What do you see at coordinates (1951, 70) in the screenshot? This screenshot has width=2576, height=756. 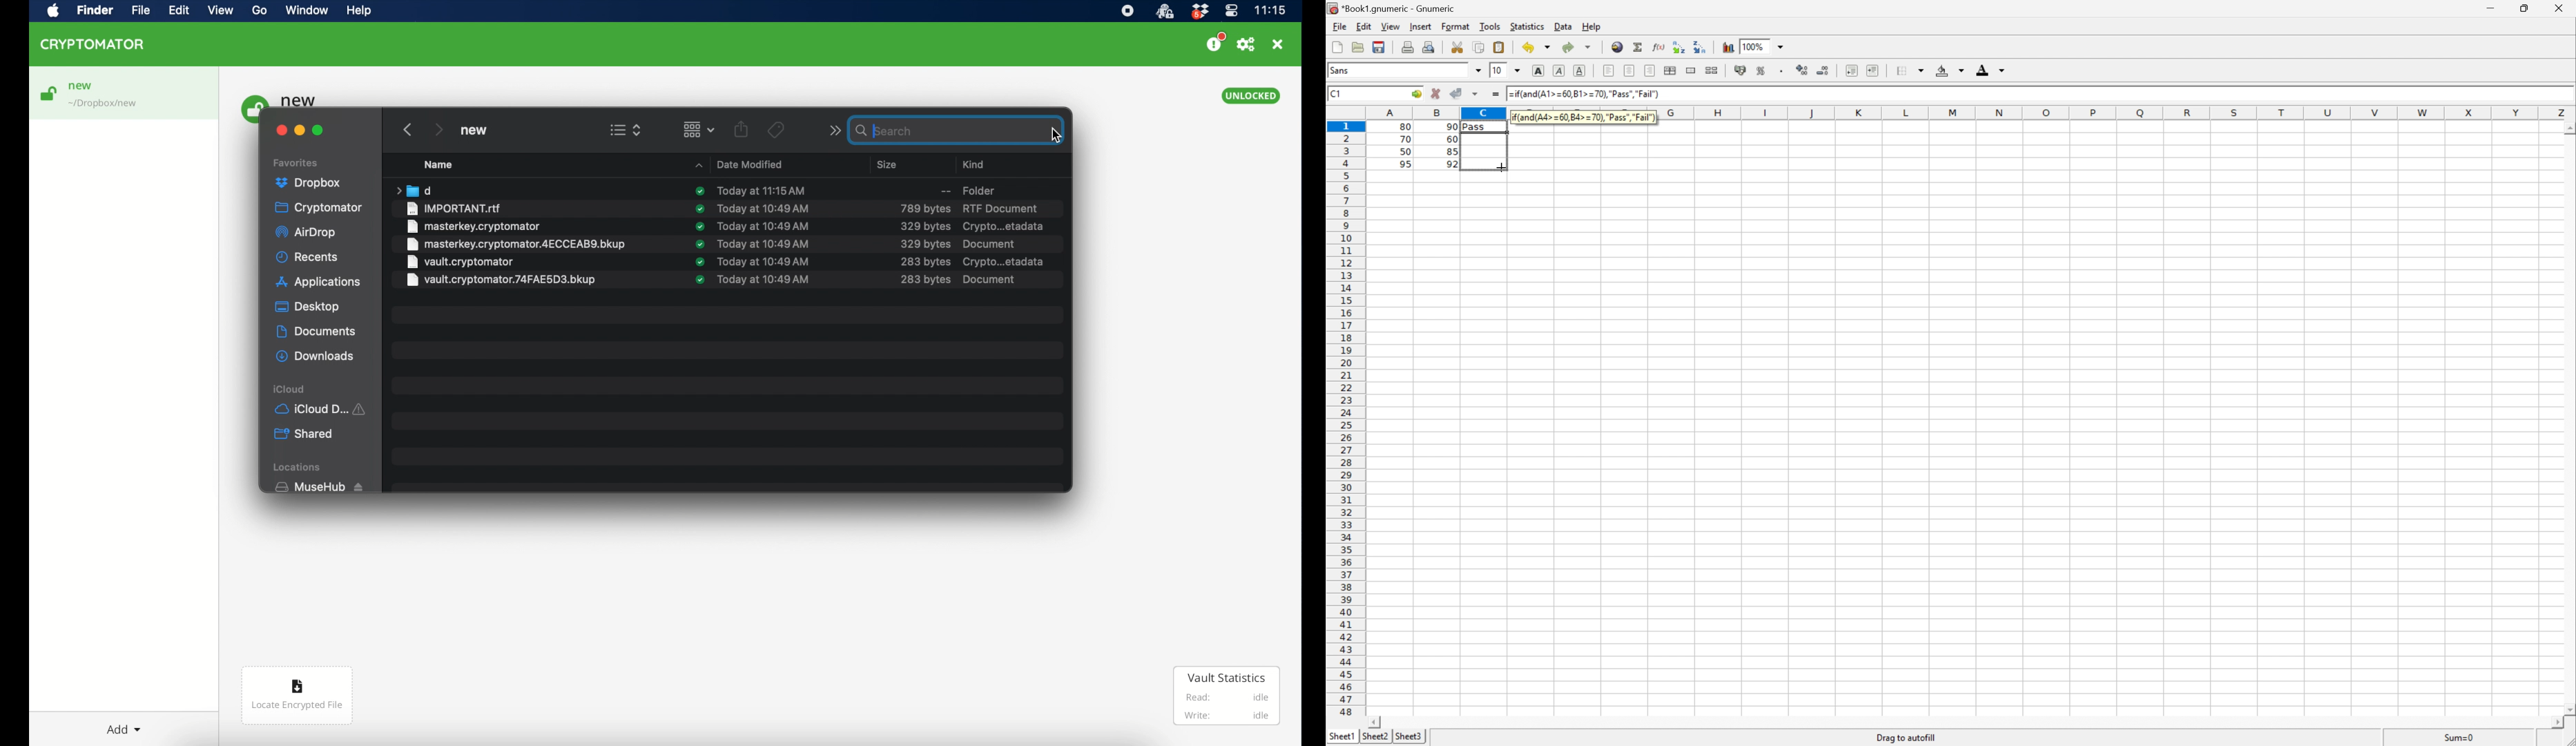 I see `Background` at bounding box center [1951, 70].